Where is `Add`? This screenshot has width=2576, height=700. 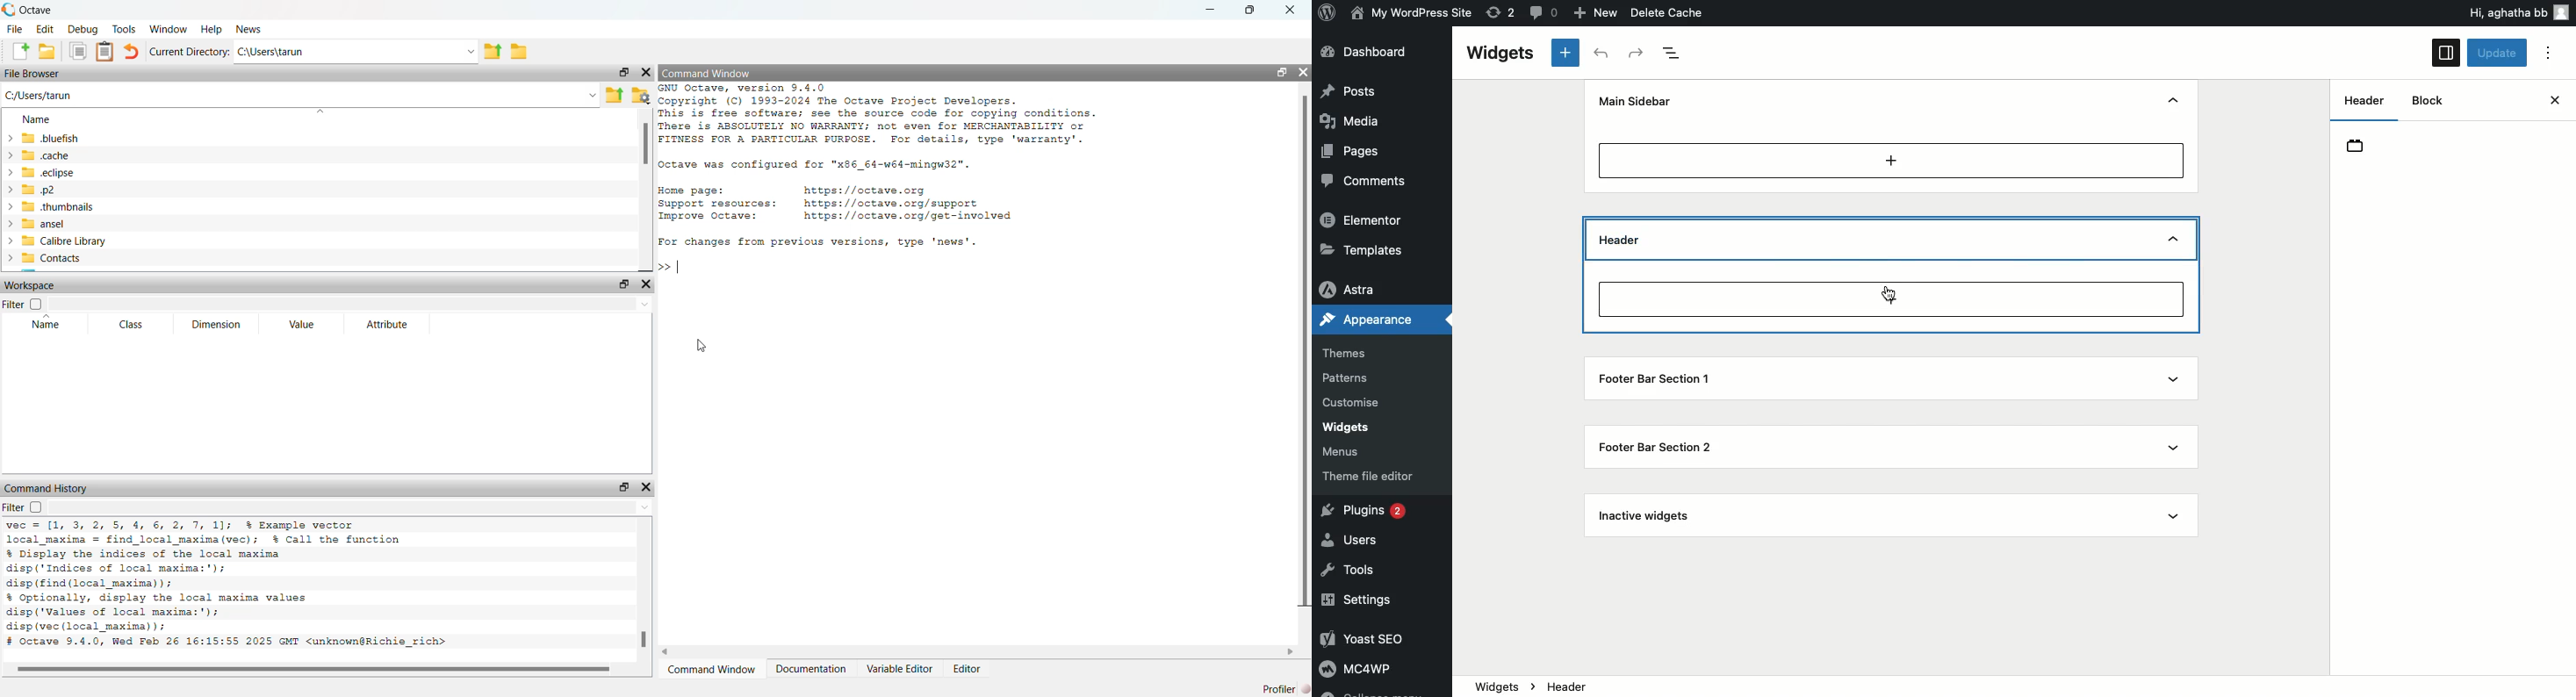 Add is located at coordinates (1892, 160).